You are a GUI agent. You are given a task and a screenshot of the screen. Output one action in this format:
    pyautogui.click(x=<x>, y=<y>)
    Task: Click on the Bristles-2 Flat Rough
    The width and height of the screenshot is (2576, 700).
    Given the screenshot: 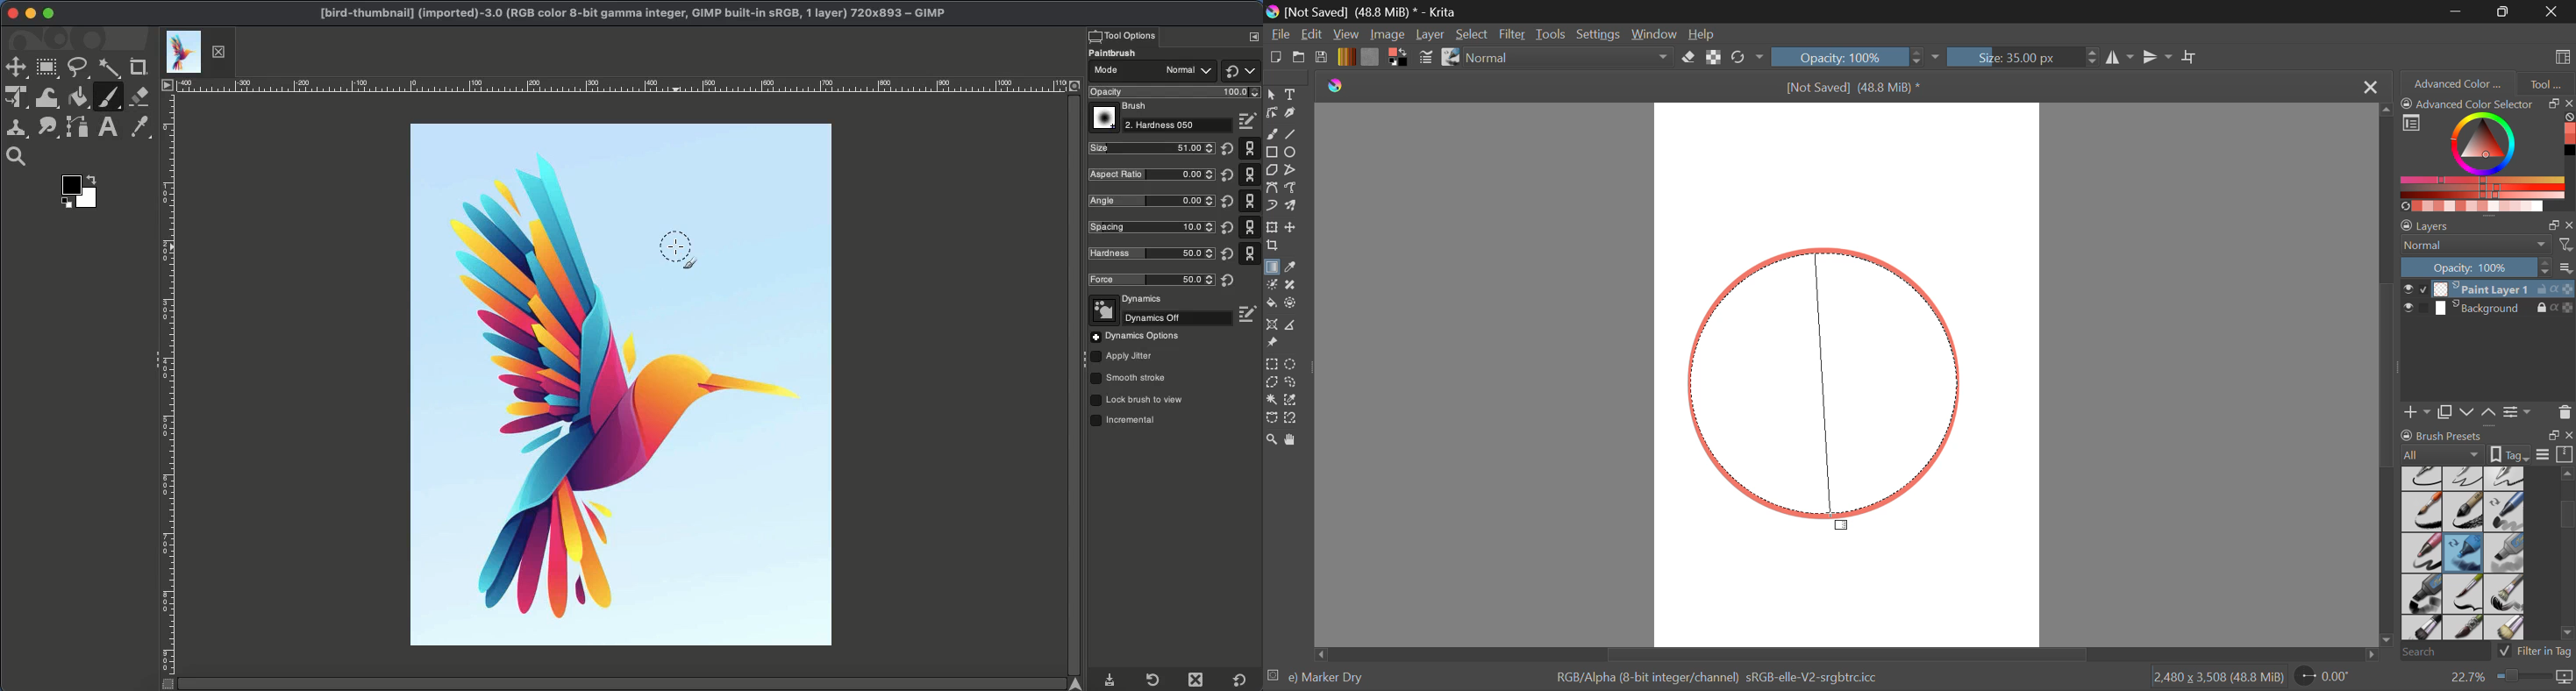 What is the action you would take?
    pyautogui.click(x=2507, y=595)
    